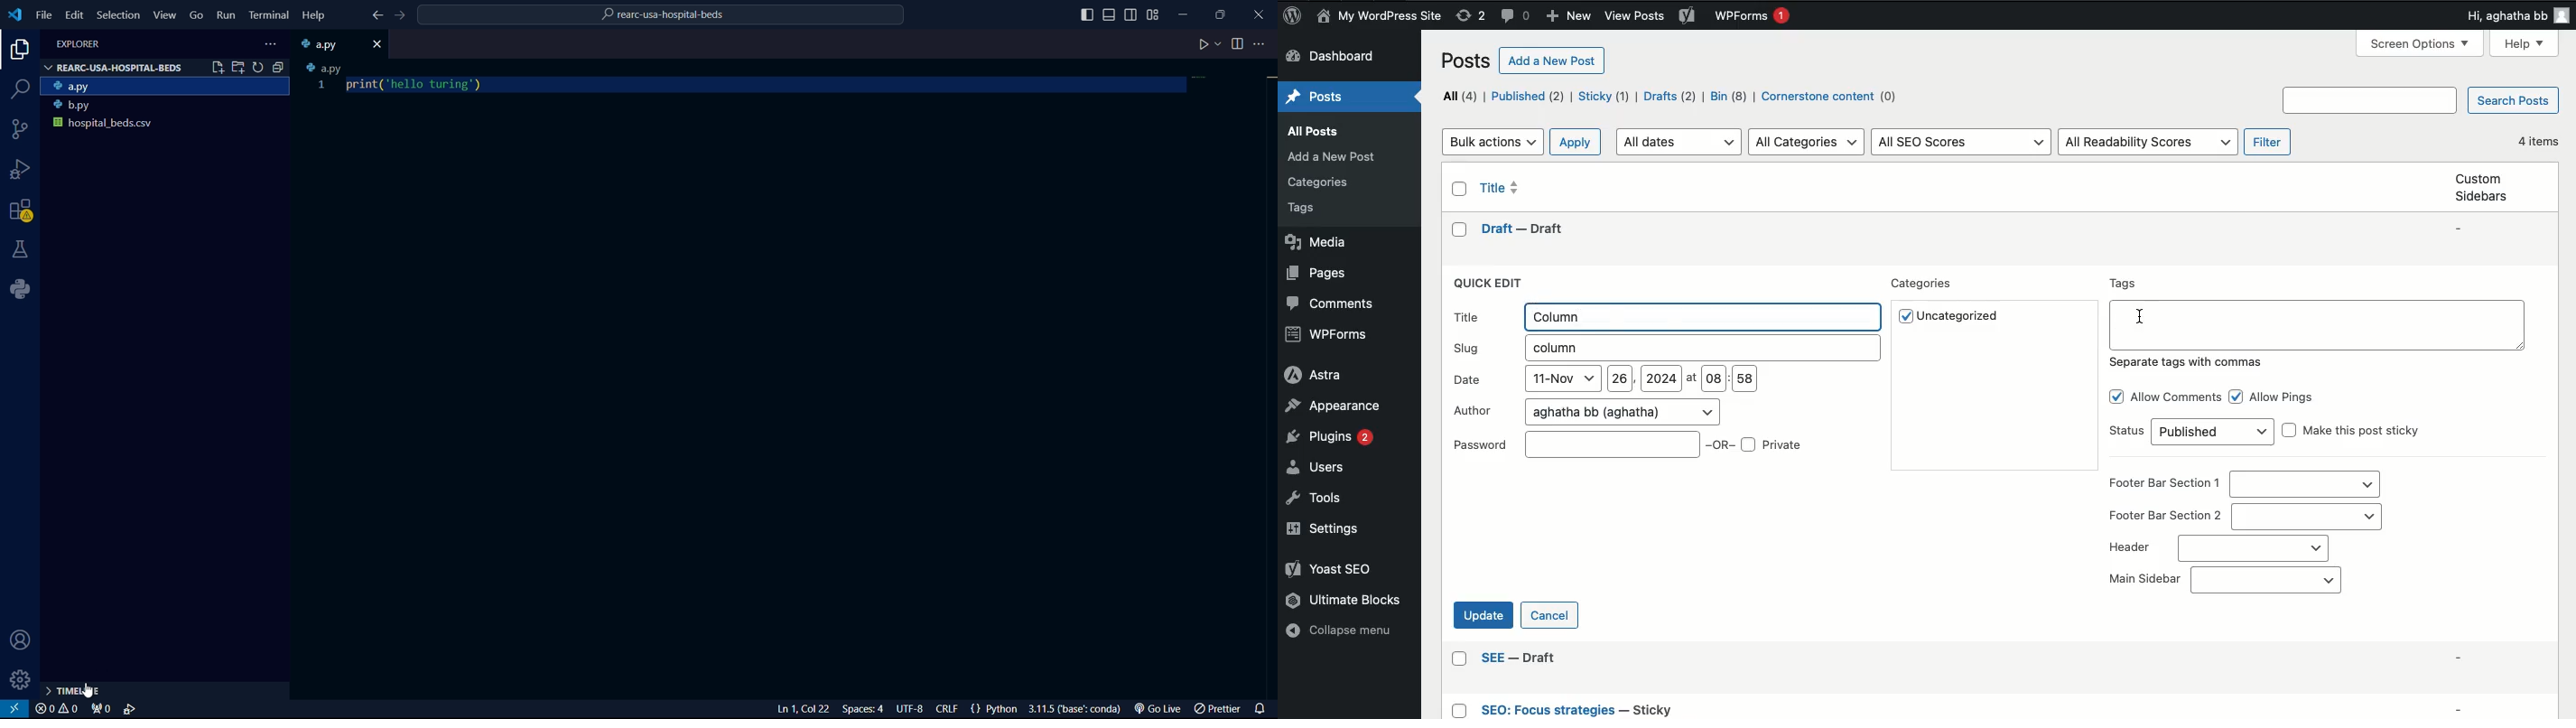 The height and width of the screenshot is (728, 2576). I want to click on Astra, so click(1313, 375).